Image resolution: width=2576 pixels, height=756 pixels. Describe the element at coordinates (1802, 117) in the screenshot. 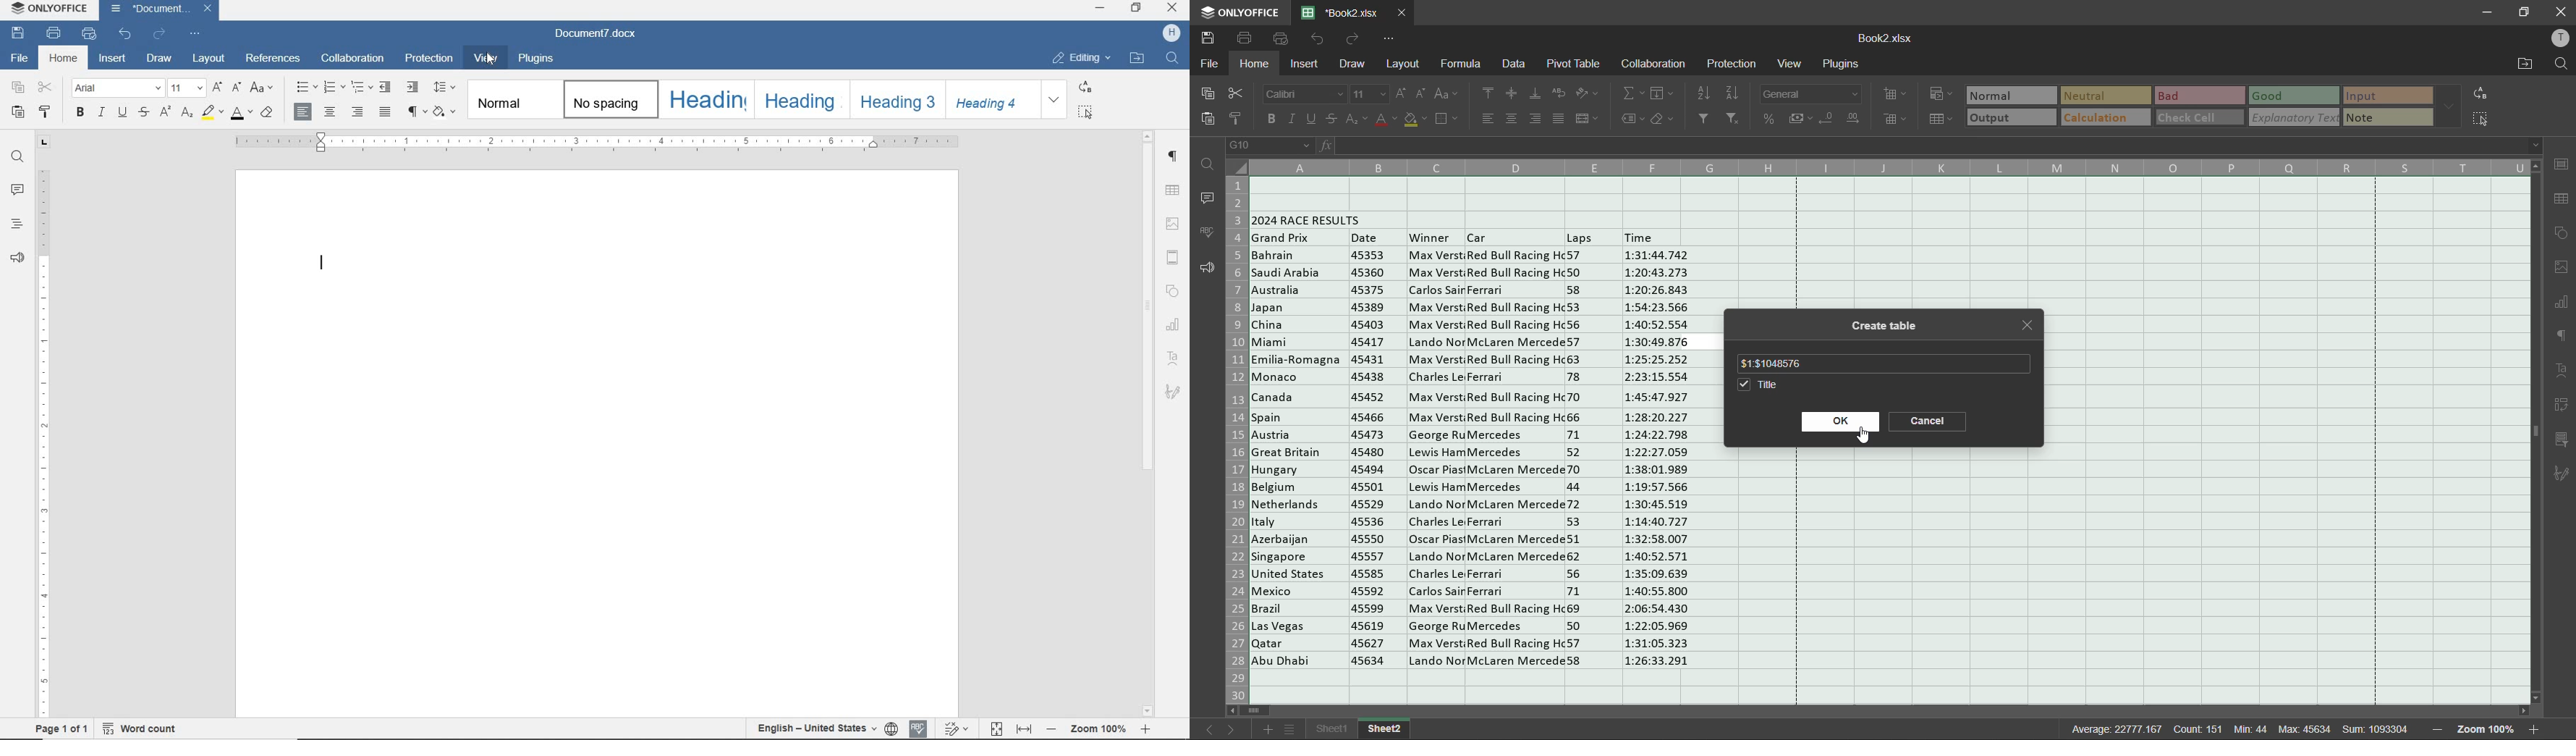

I see `accounting` at that location.